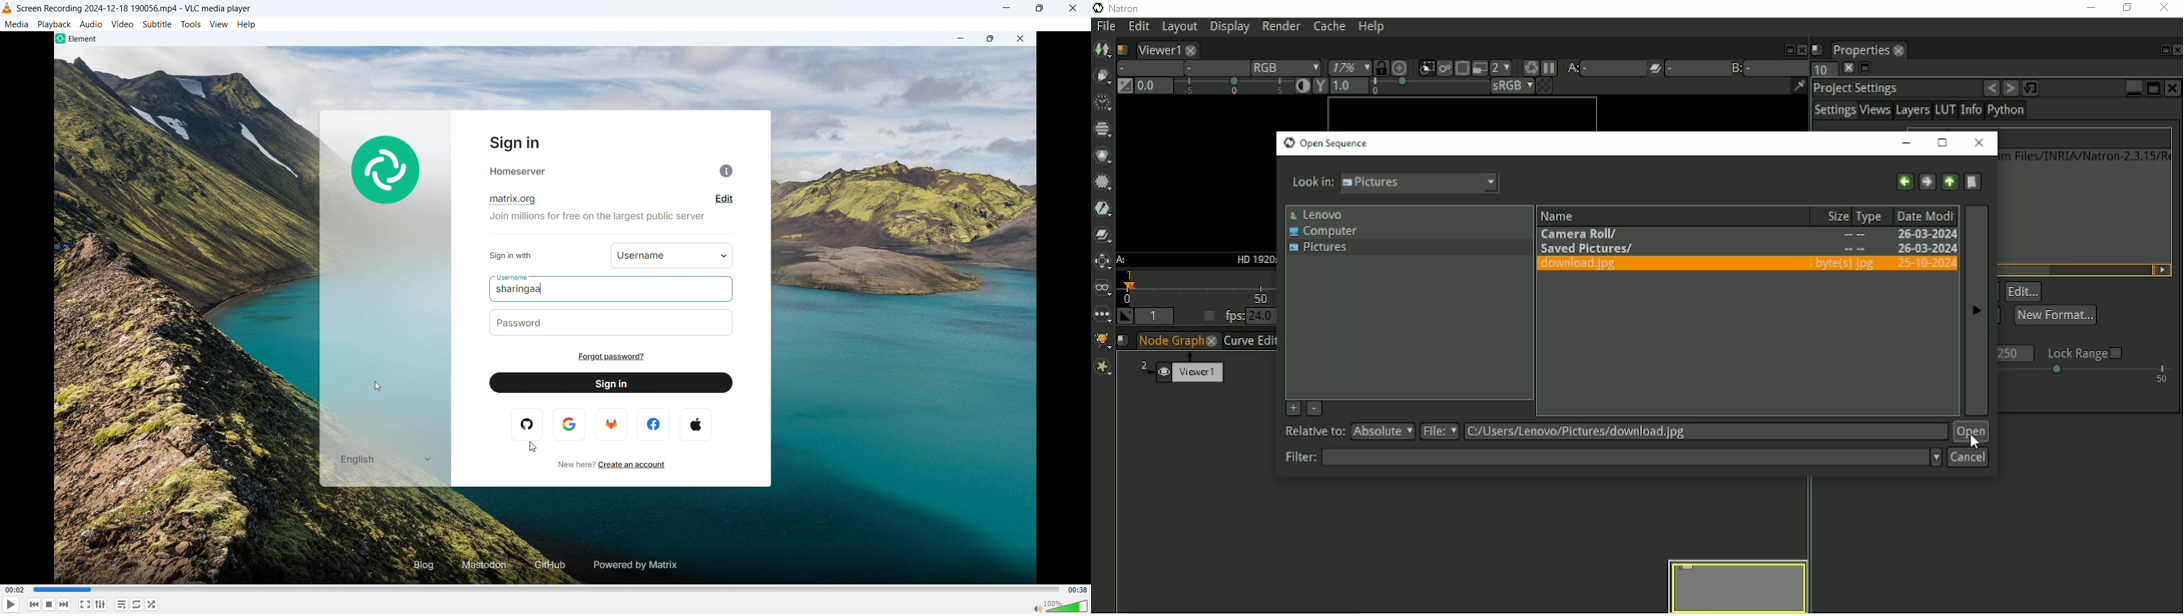 This screenshot has width=2184, height=616. Describe the element at coordinates (1060, 606) in the screenshot. I see `sound bar` at that location.